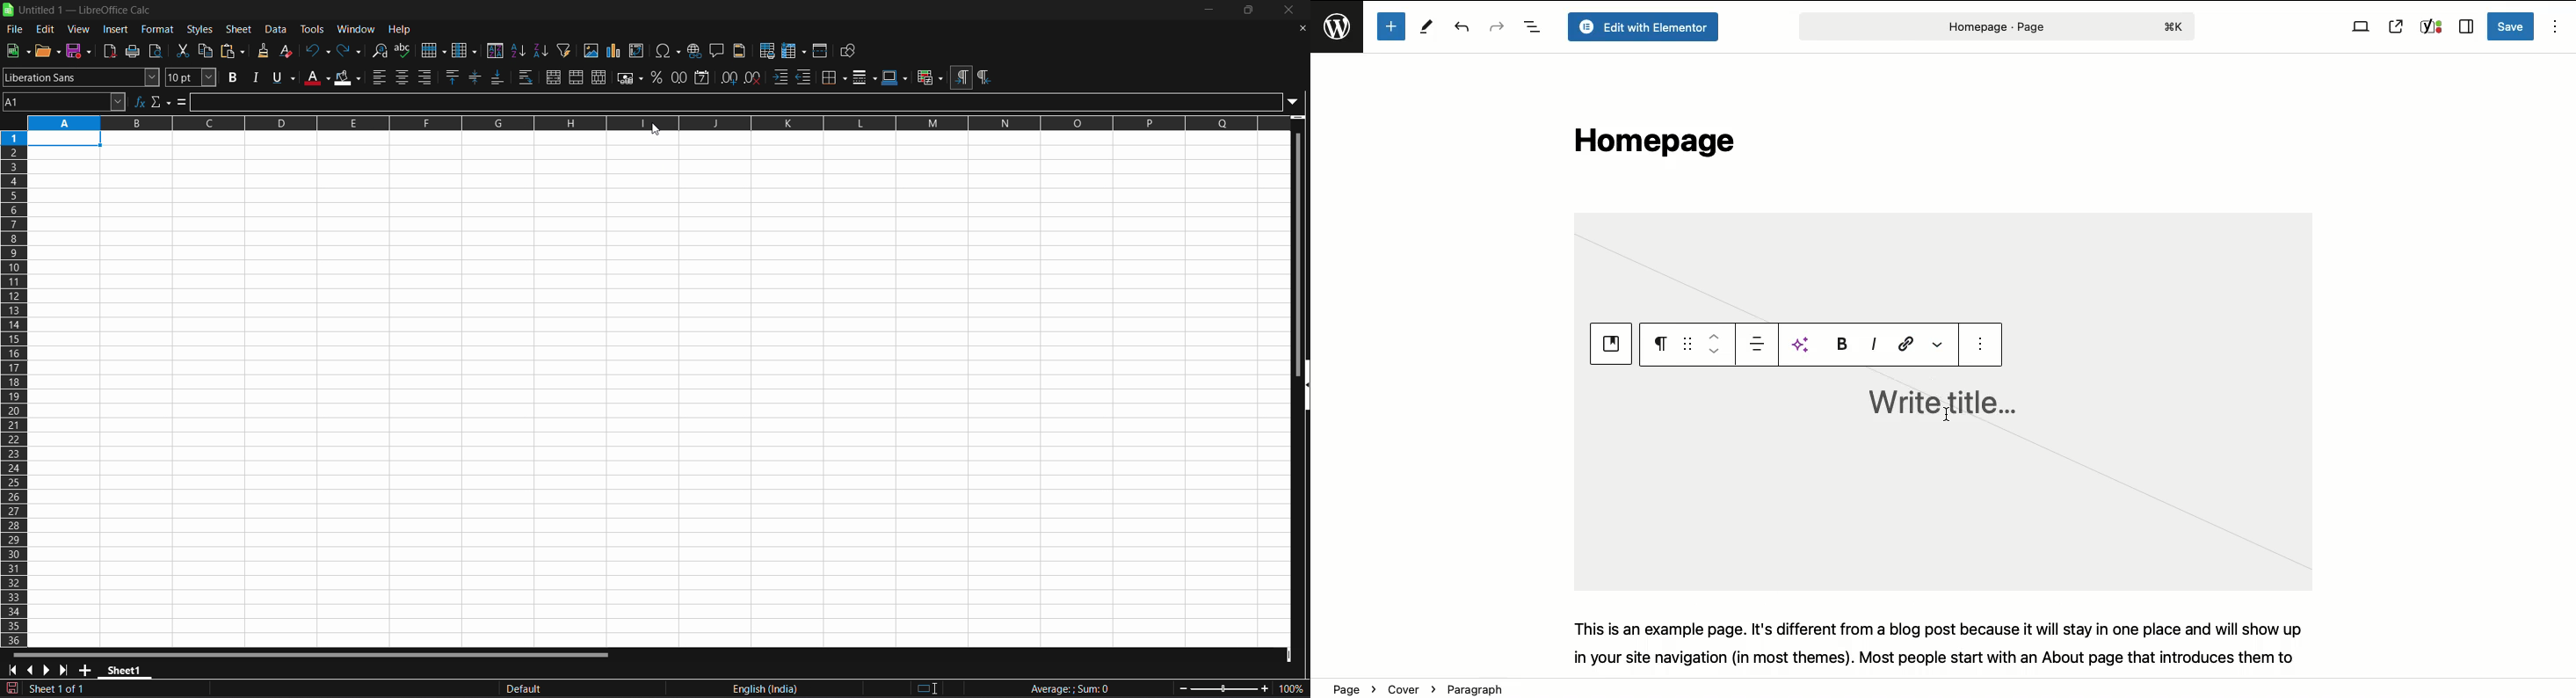 This screenshot has width=2576, height=700. Describe the element at coordinates (133, 51) in the screenshot. I see `print` at that location.